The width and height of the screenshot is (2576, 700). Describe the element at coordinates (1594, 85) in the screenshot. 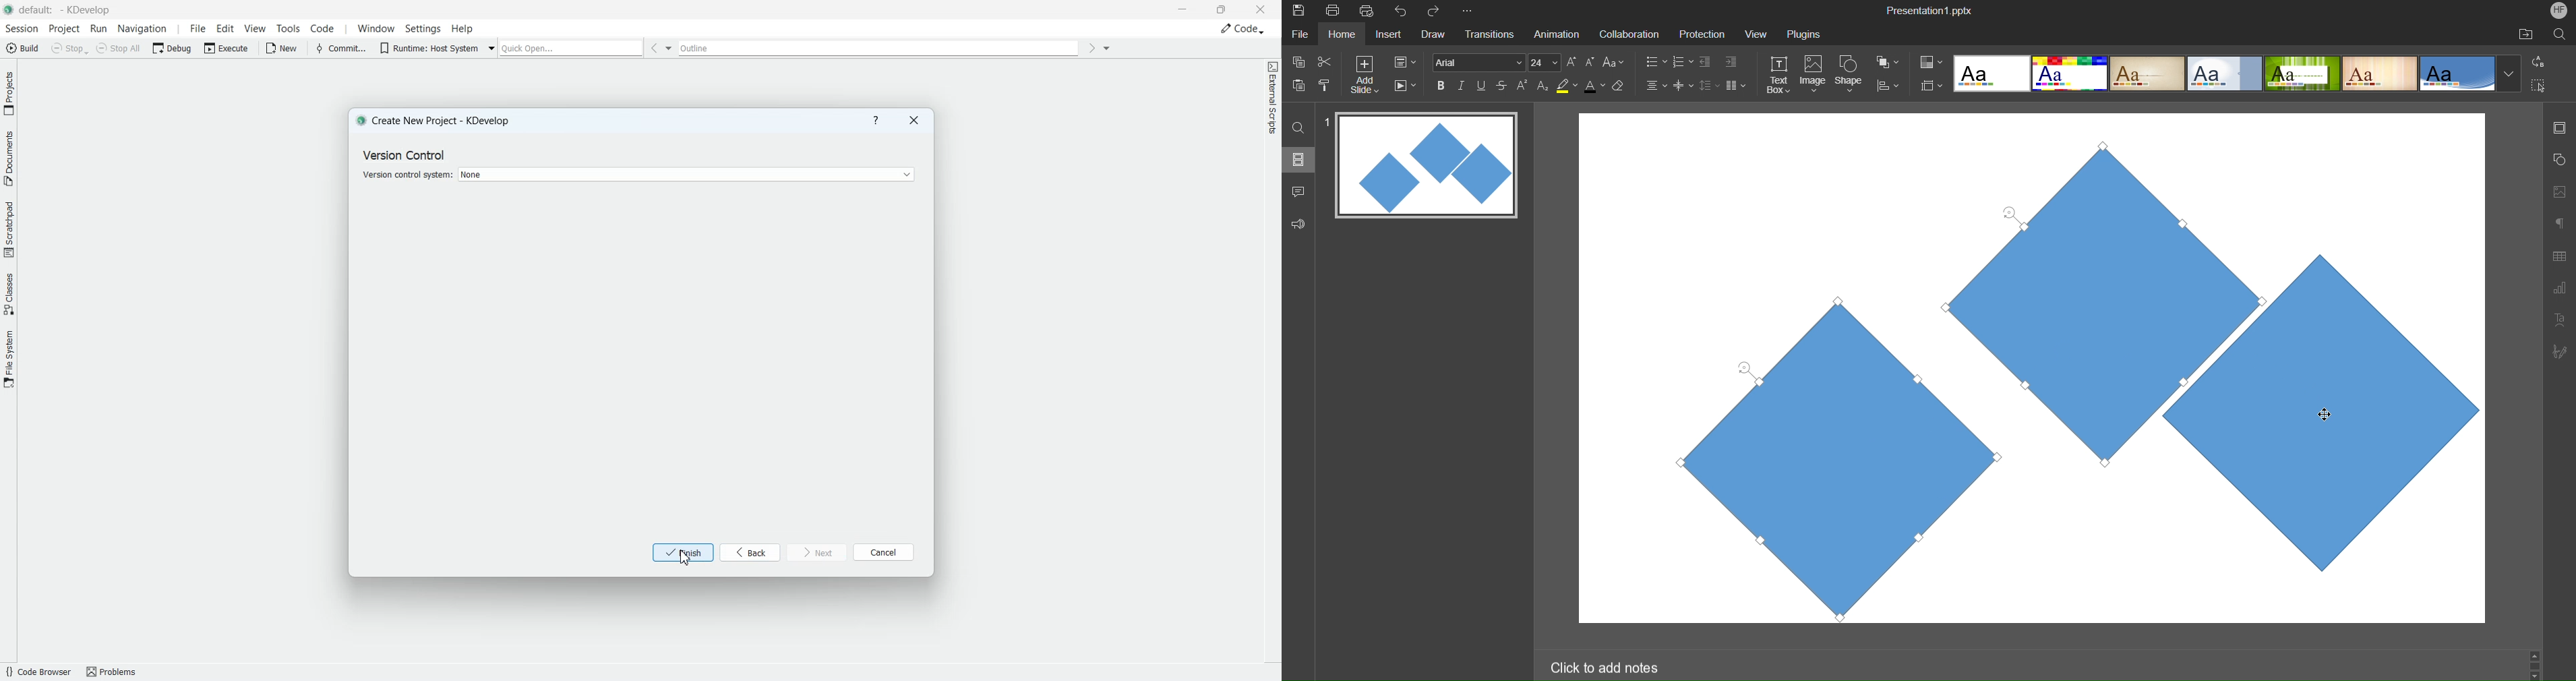

I see `Text Color` at that location.